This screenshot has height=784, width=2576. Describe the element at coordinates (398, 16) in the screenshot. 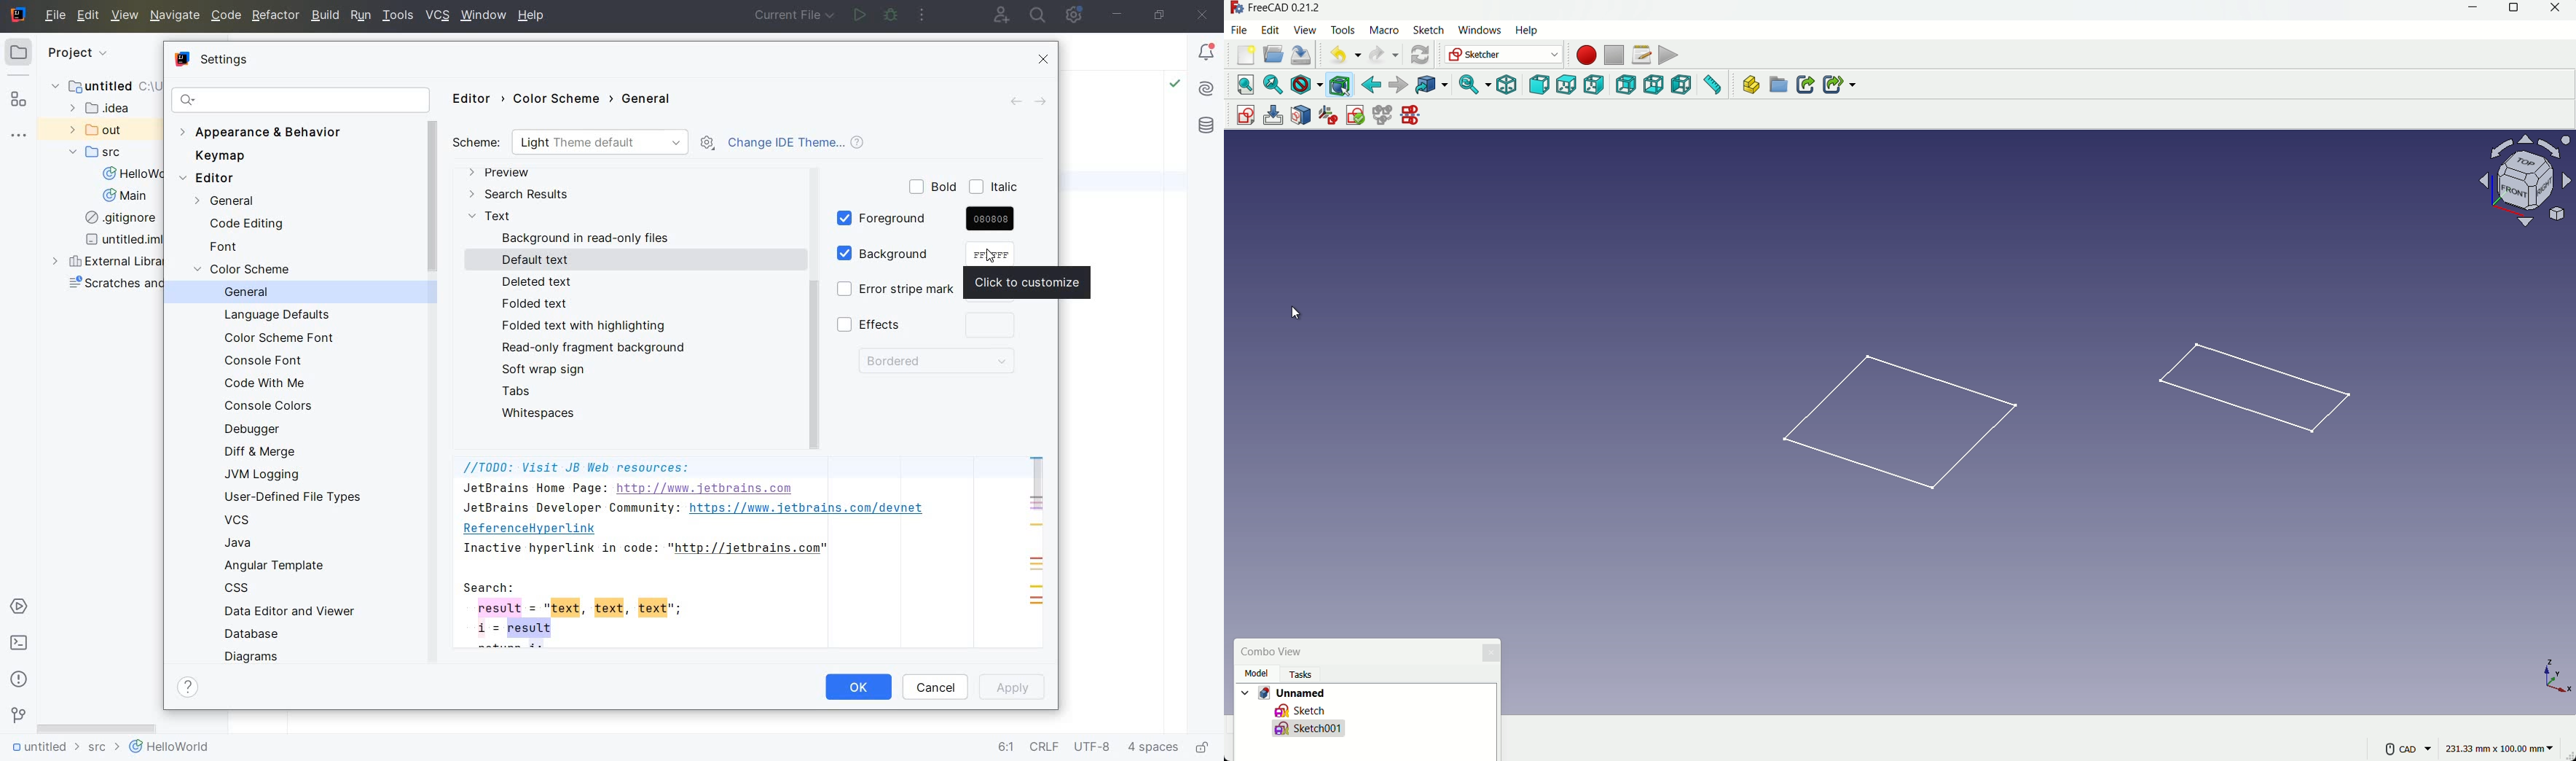

I see `TOOLS` at that location.